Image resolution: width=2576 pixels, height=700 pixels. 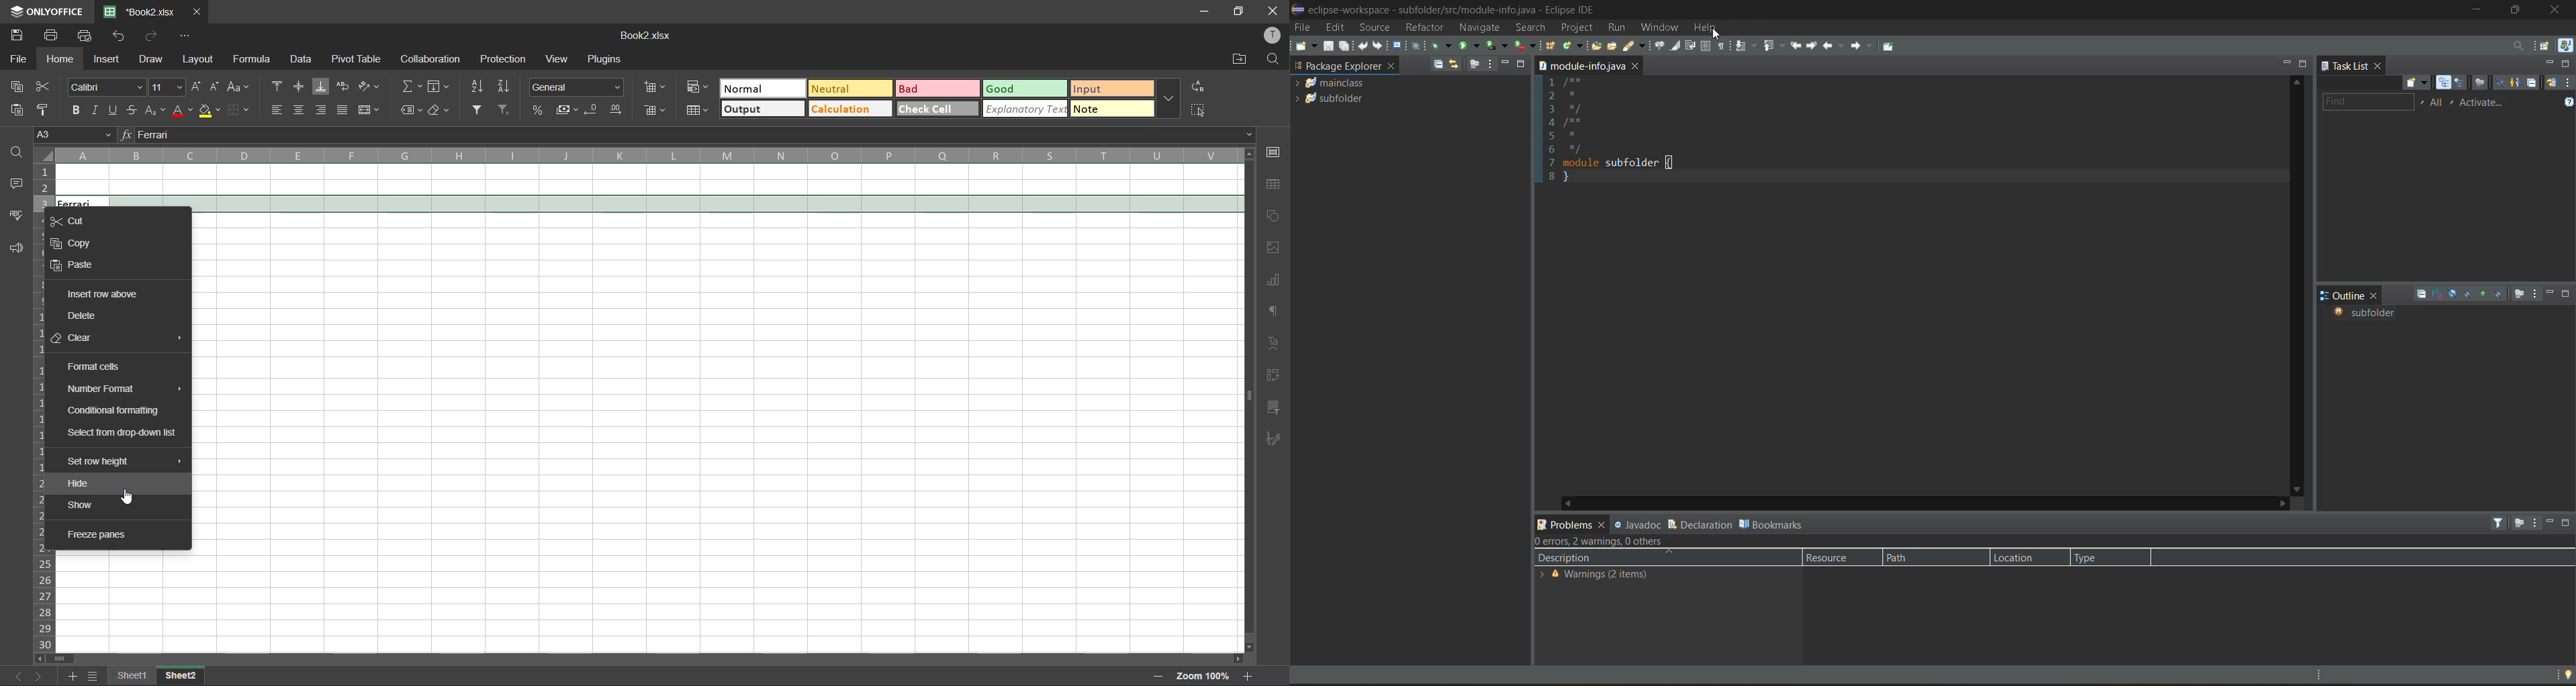 What do you see at coordinates (701, 89) in the screenshot?
I see `conditional formatting` at bounding box center [701, 89].